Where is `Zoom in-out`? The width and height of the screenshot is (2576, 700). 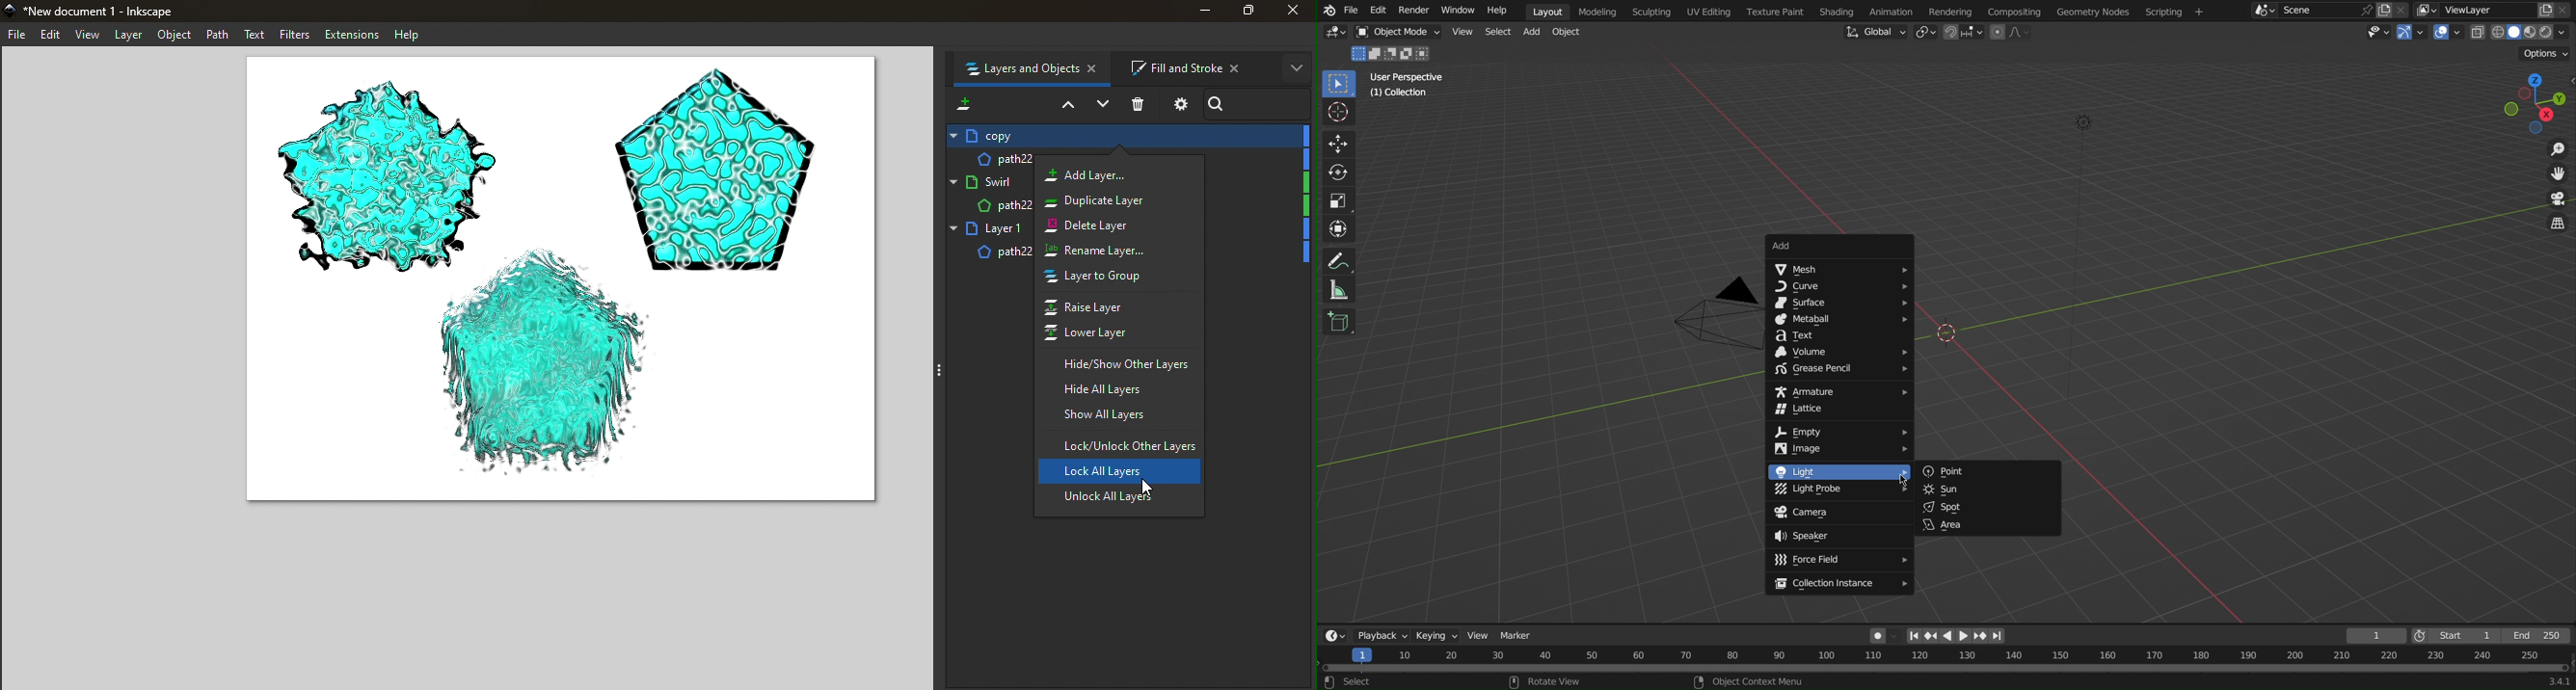
Zoom in-out is located at coordinates (2554, 149).